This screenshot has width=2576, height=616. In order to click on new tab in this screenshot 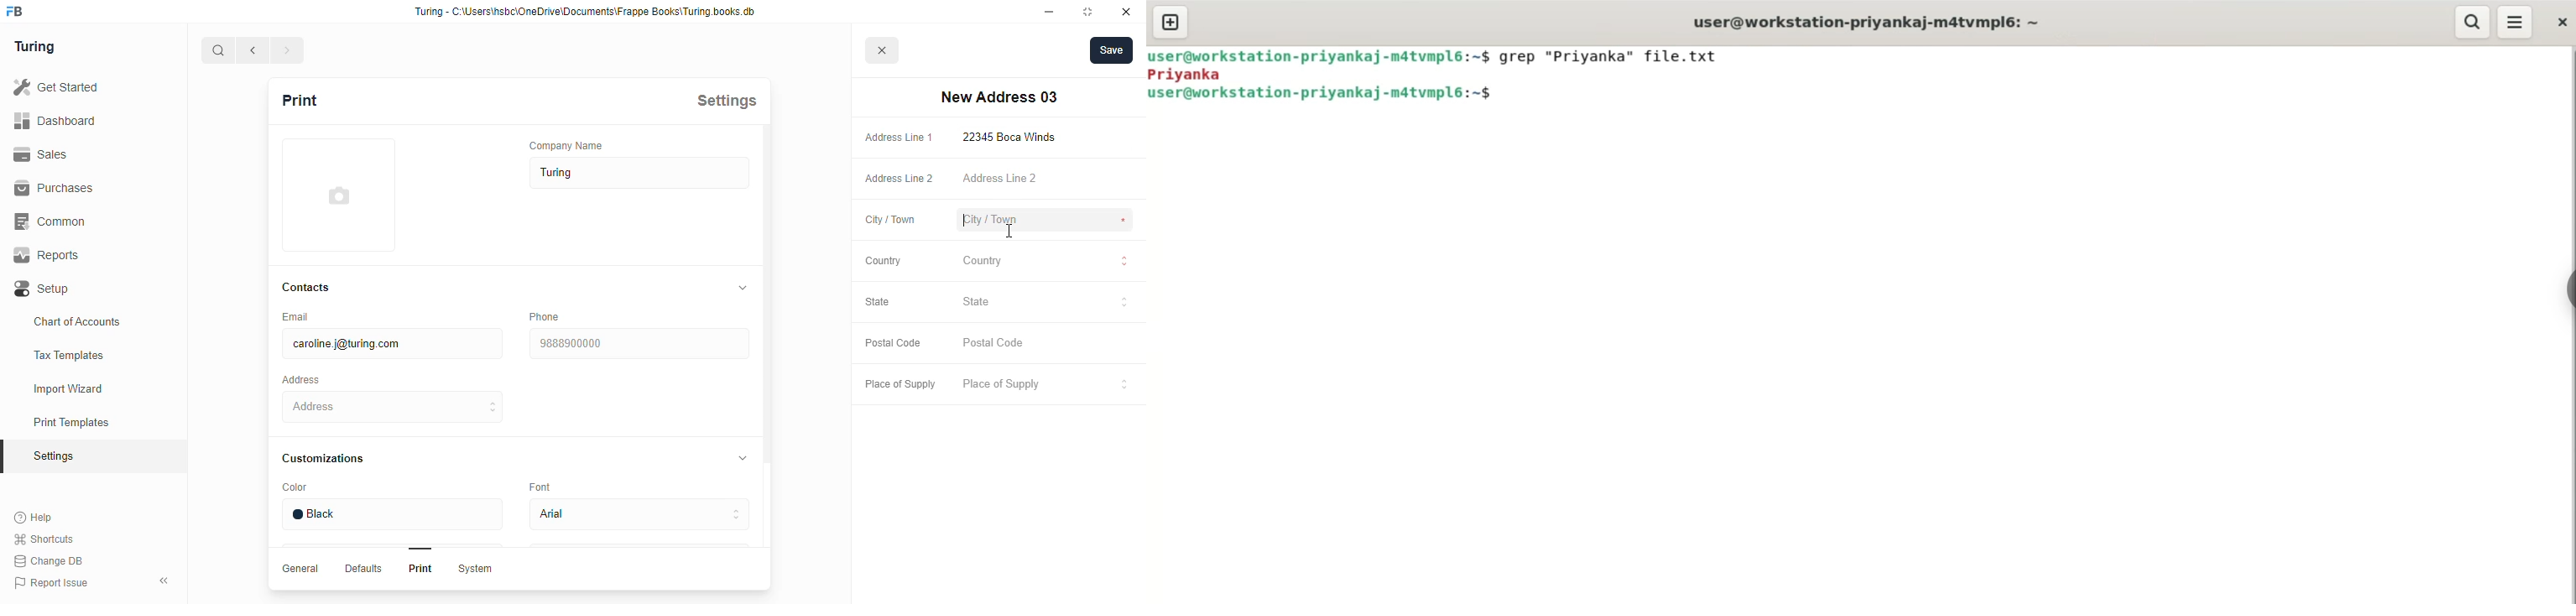, I will do `click(1170, 23)`.